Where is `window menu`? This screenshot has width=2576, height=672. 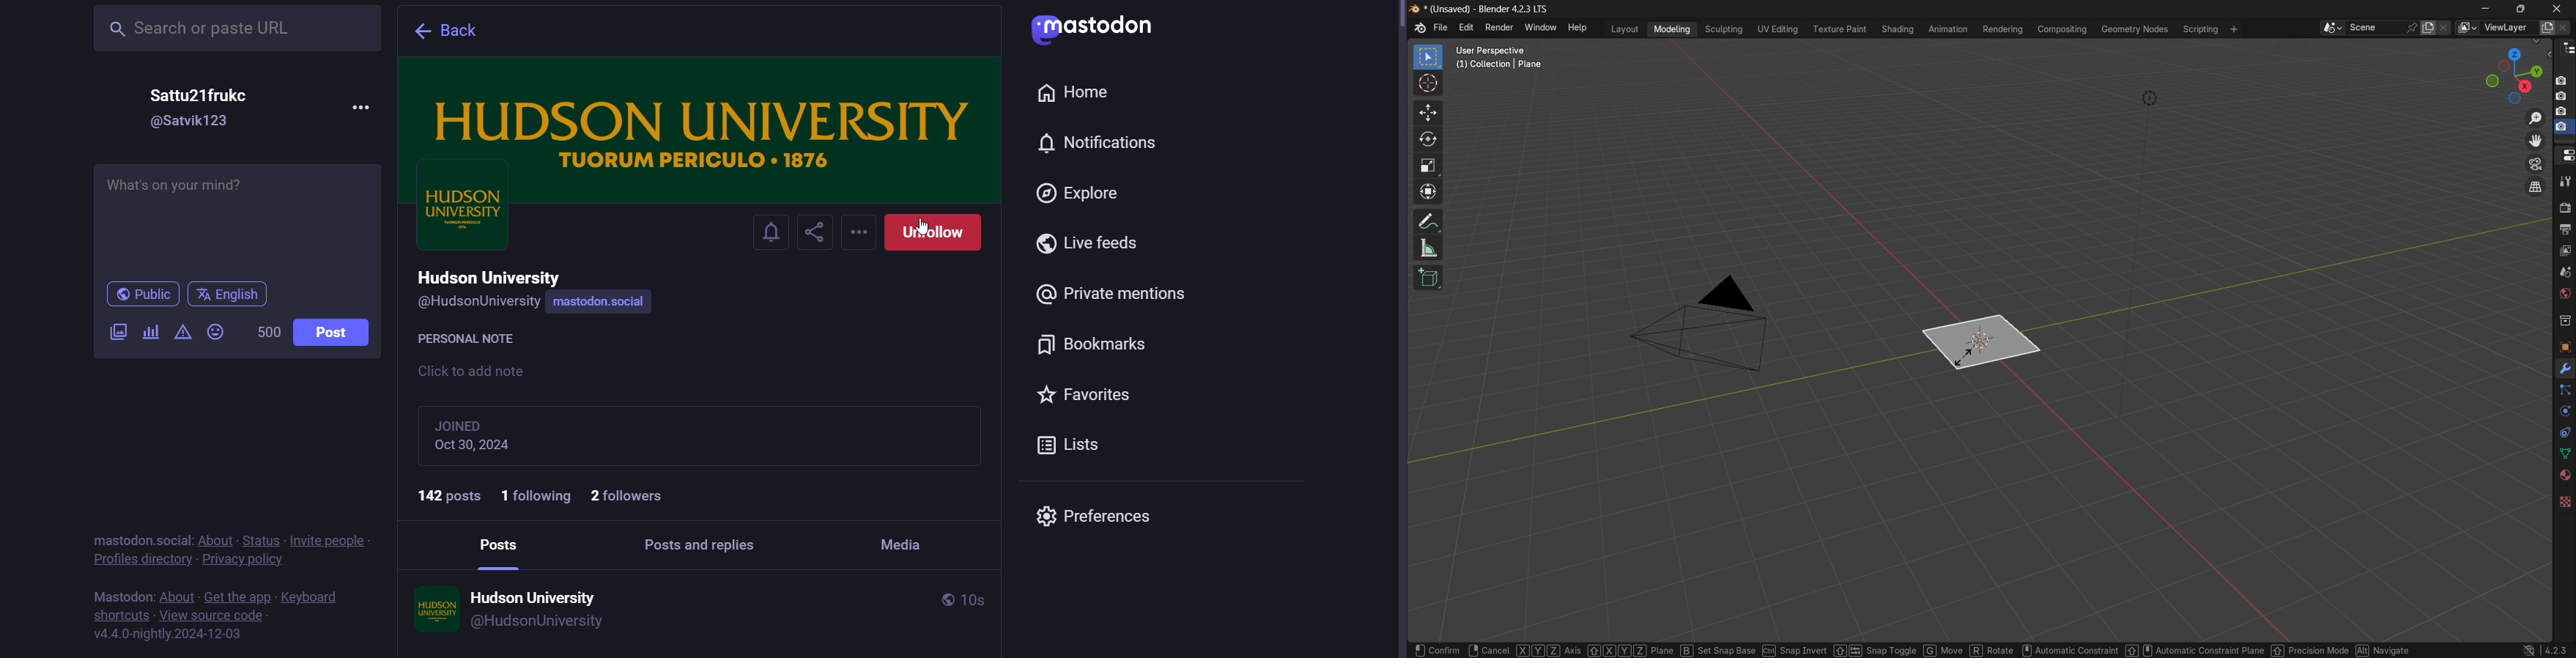
window menu is located at coordinates (1540, 27).